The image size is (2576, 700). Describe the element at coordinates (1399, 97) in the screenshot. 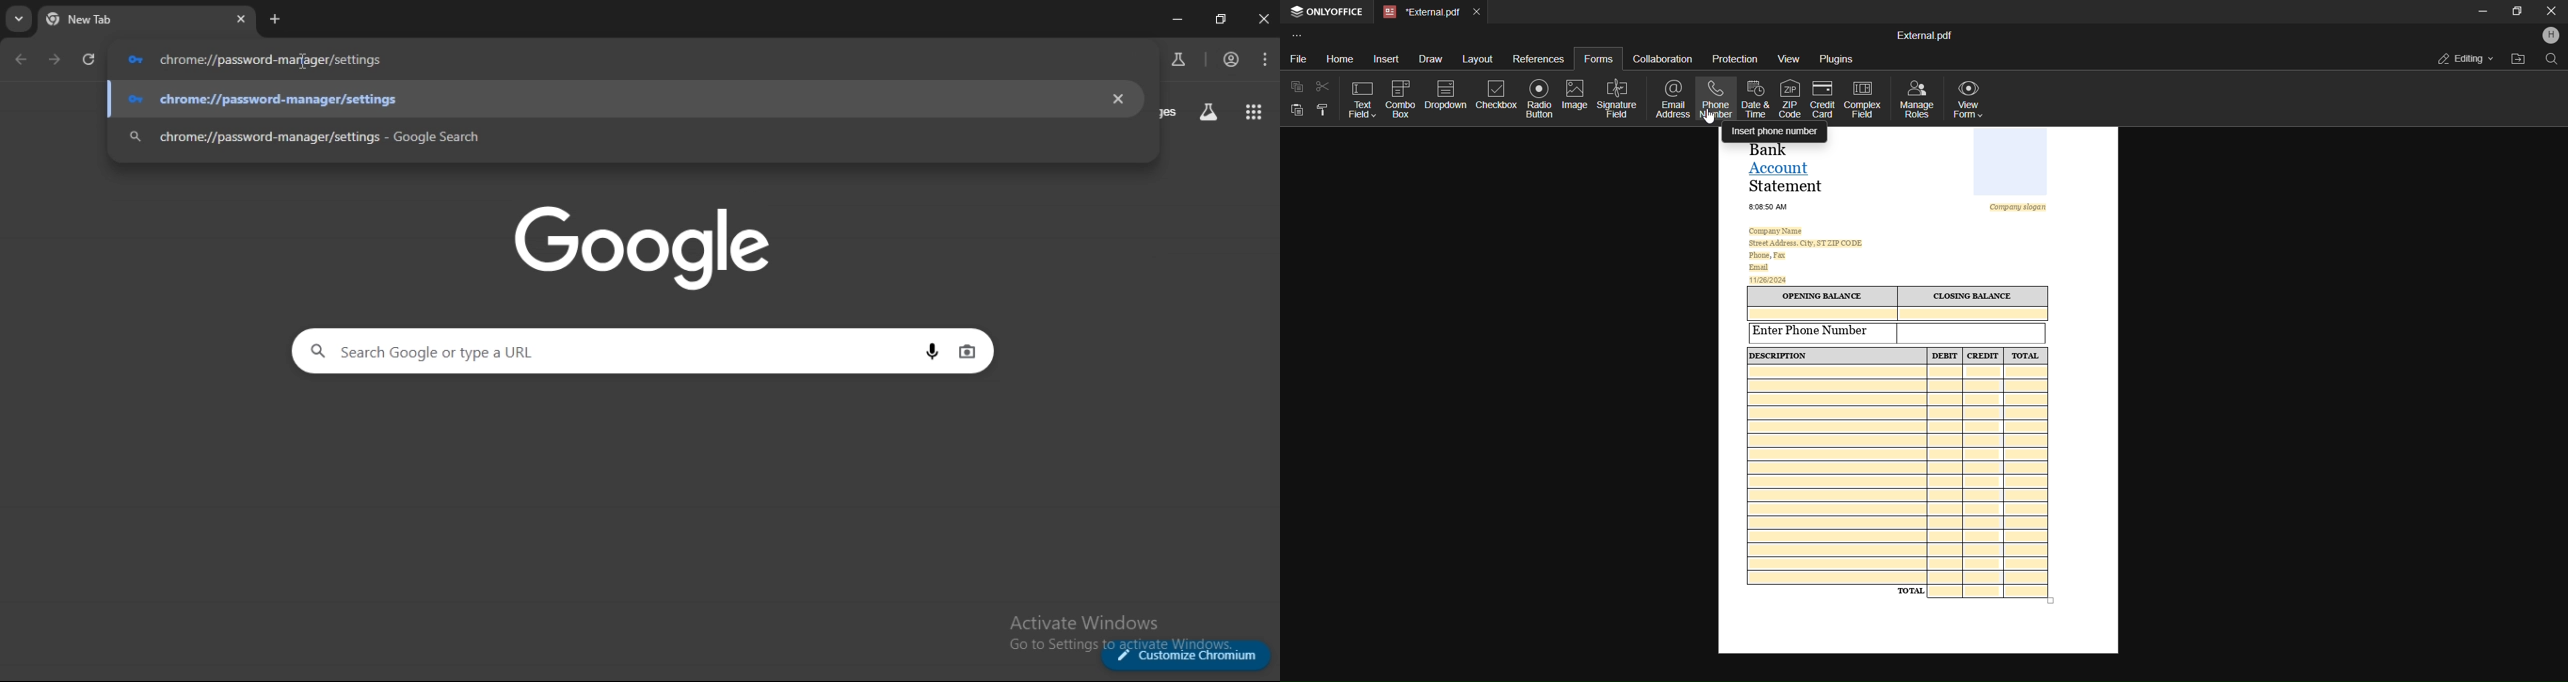

I see `combo box` at that location.